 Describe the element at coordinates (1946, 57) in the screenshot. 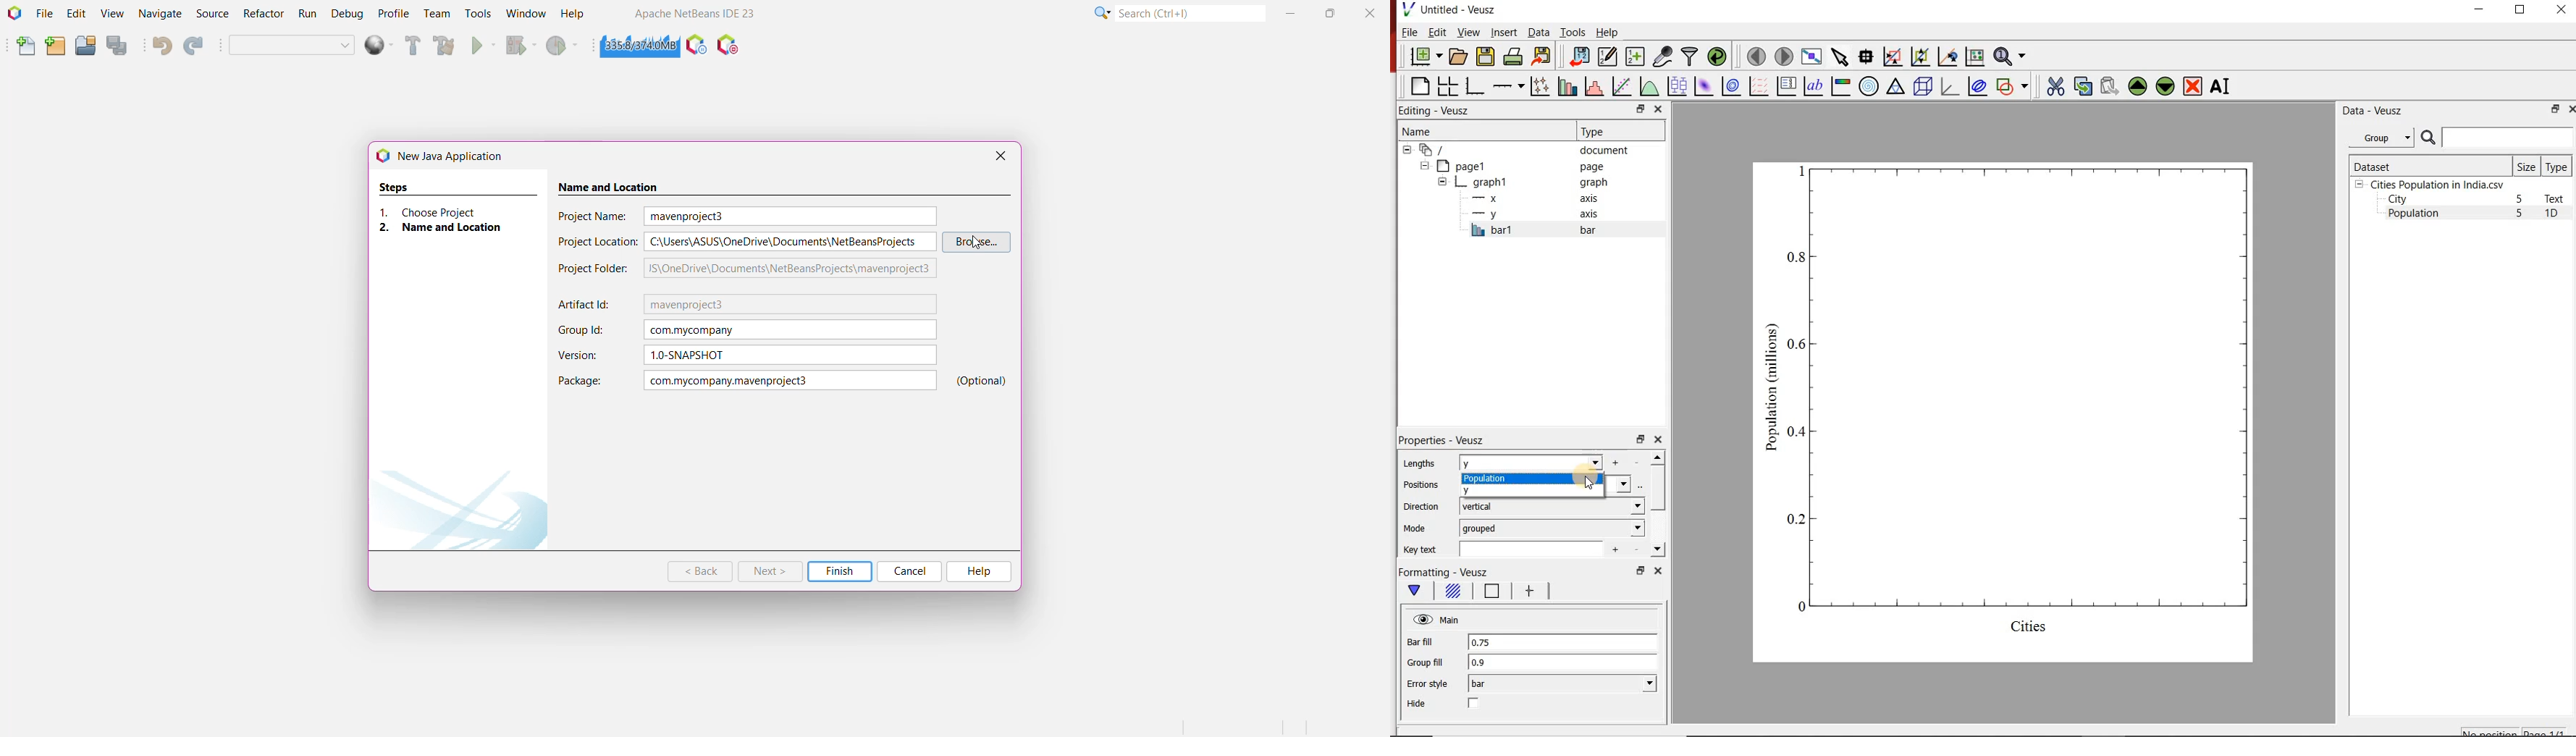

I see `click to recenter graph axes` at that location.